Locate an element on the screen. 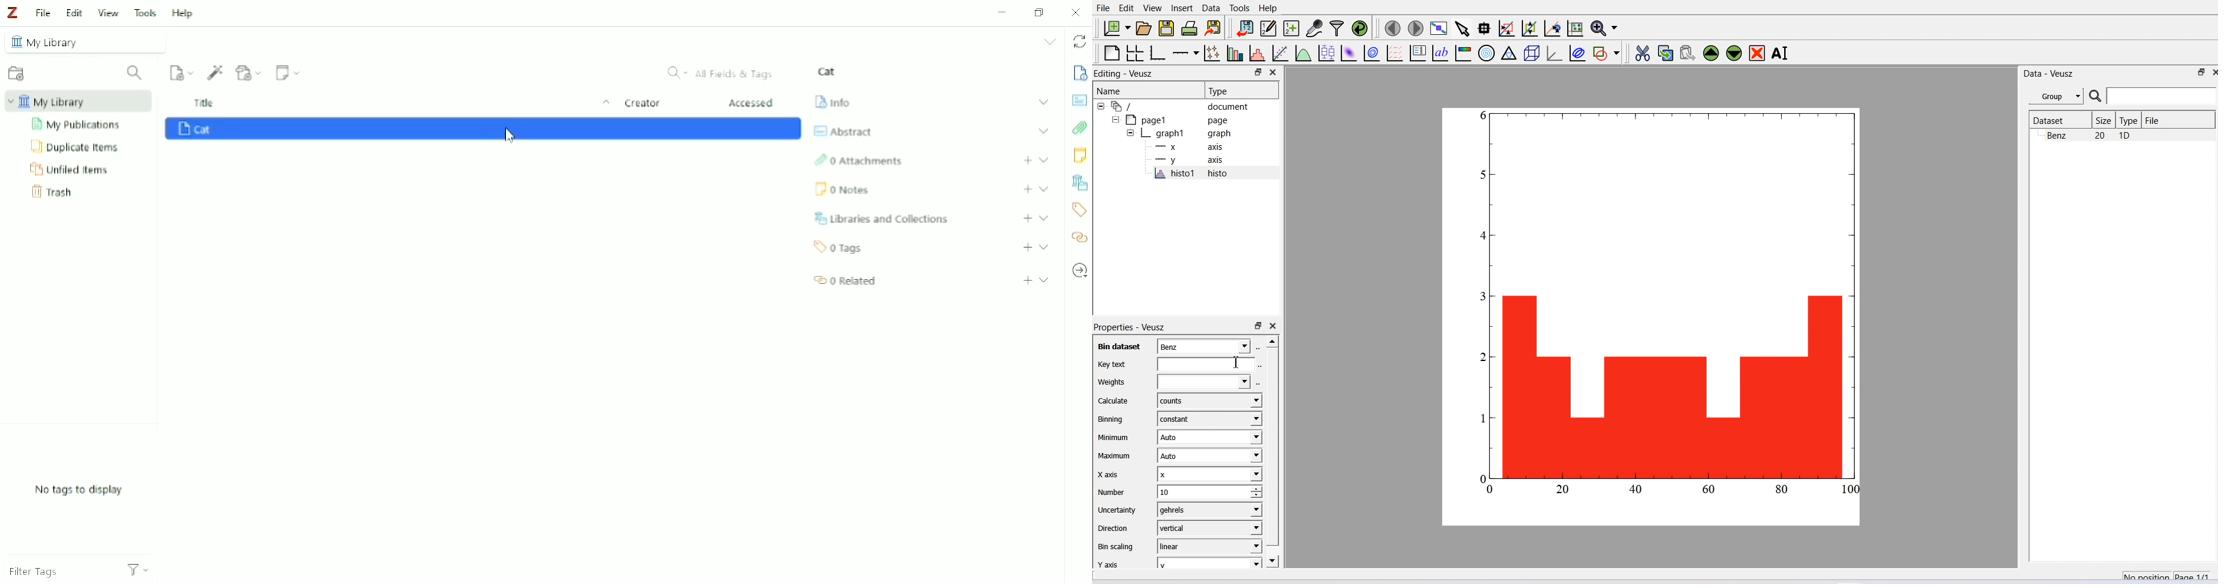 This screenshot has height=588, width=2240. Zoom Function Menu is located at coordinates (1606, 28).